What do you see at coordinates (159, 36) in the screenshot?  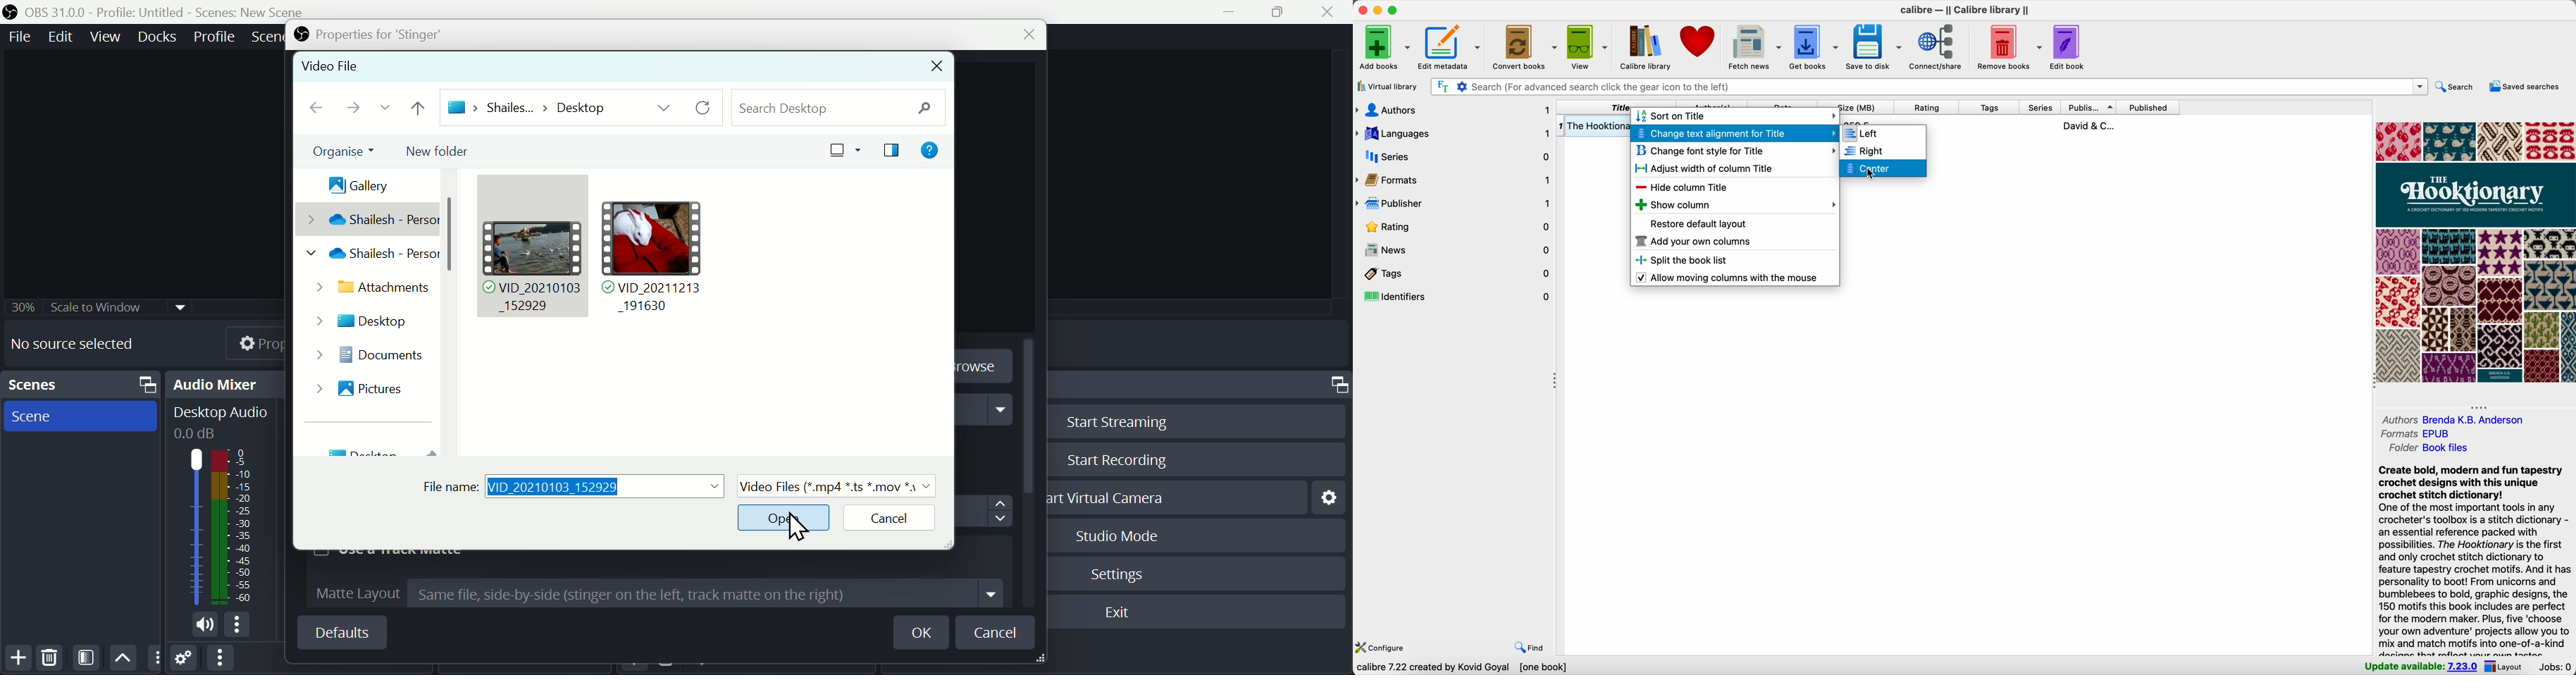 I see `` at bounding box center [159, 36].